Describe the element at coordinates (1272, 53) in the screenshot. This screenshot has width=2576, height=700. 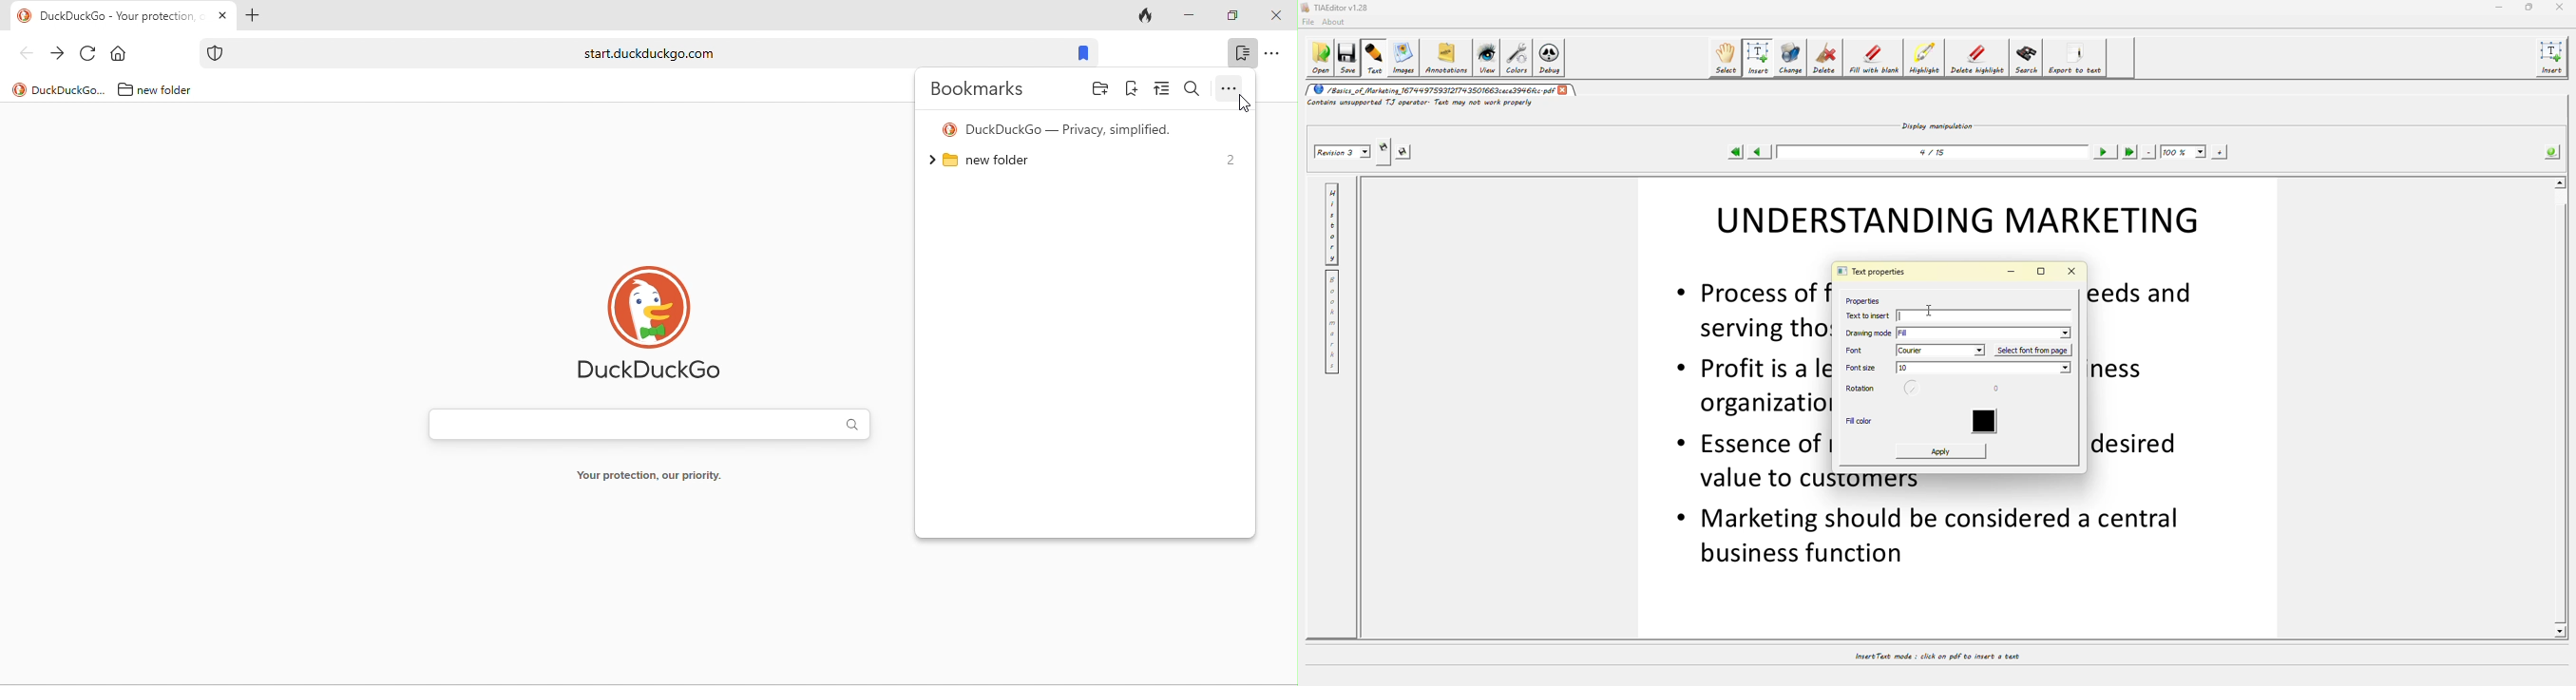
I see `options` at that location.